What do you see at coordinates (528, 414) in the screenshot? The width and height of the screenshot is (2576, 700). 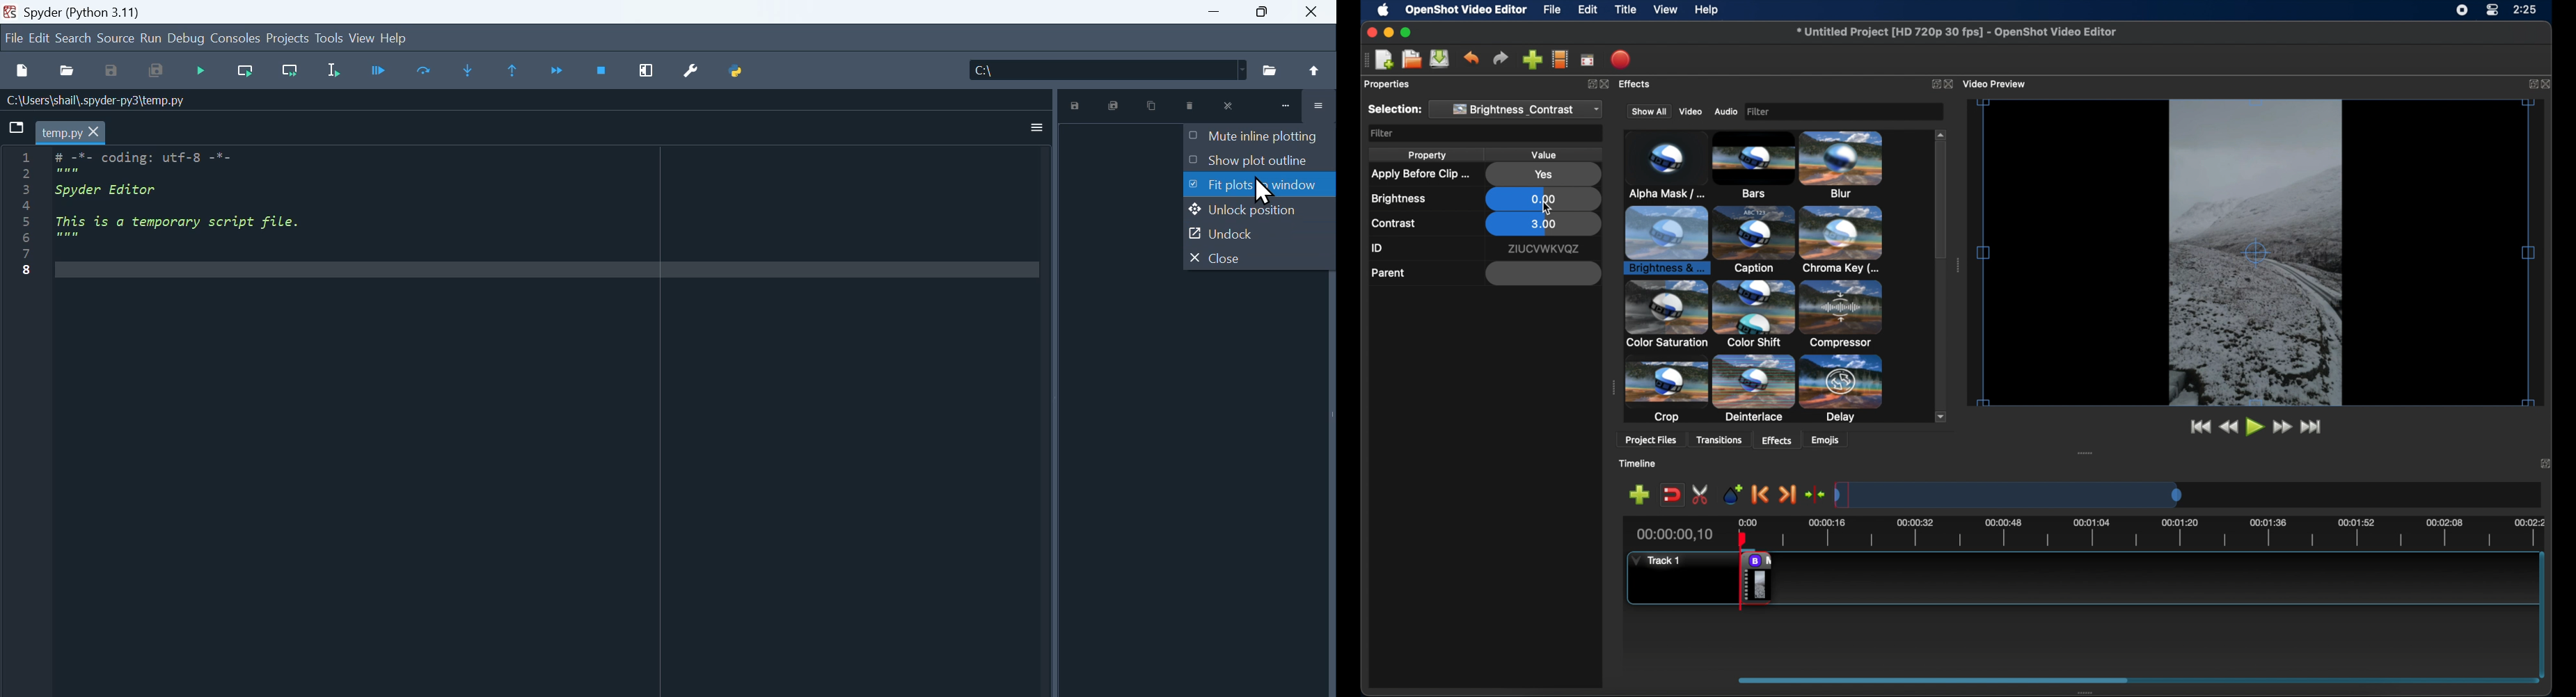 I see `# -*- coding: utf-8 -*- """ Spyder Editor  This is a temporary script file. """` at bounding box center [528, 414].